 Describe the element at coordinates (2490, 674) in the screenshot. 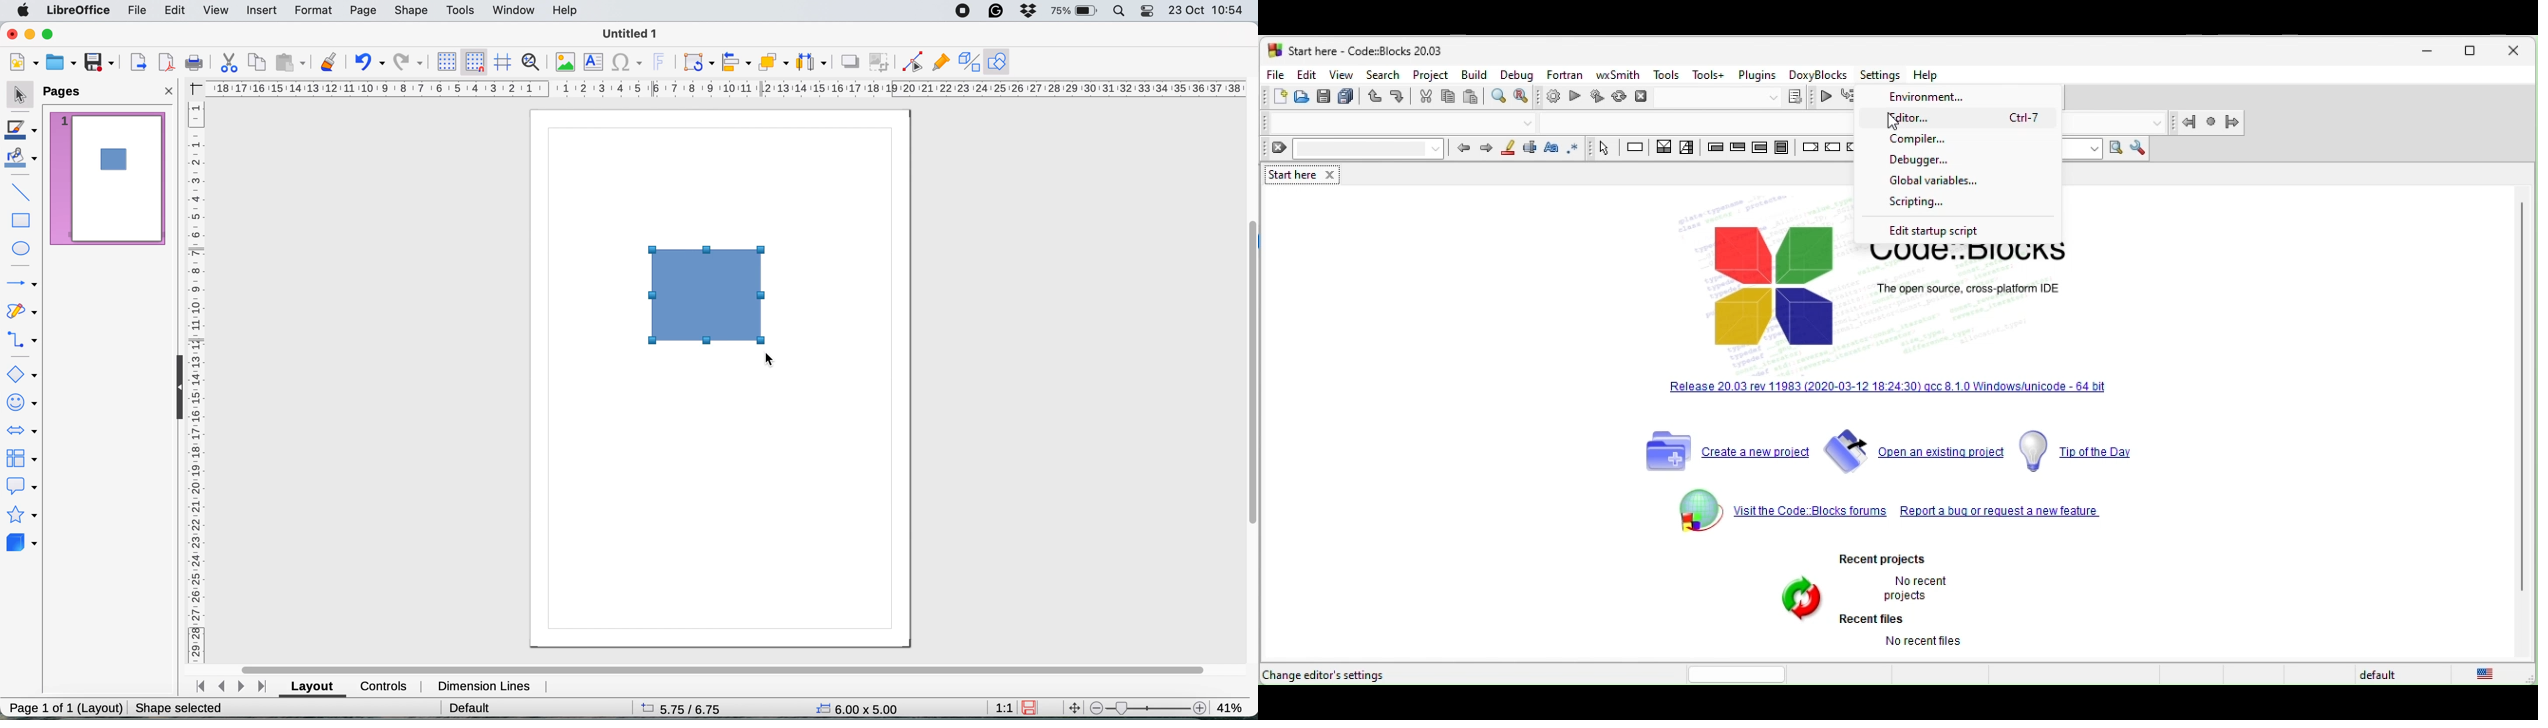

I see `united state` at that location.